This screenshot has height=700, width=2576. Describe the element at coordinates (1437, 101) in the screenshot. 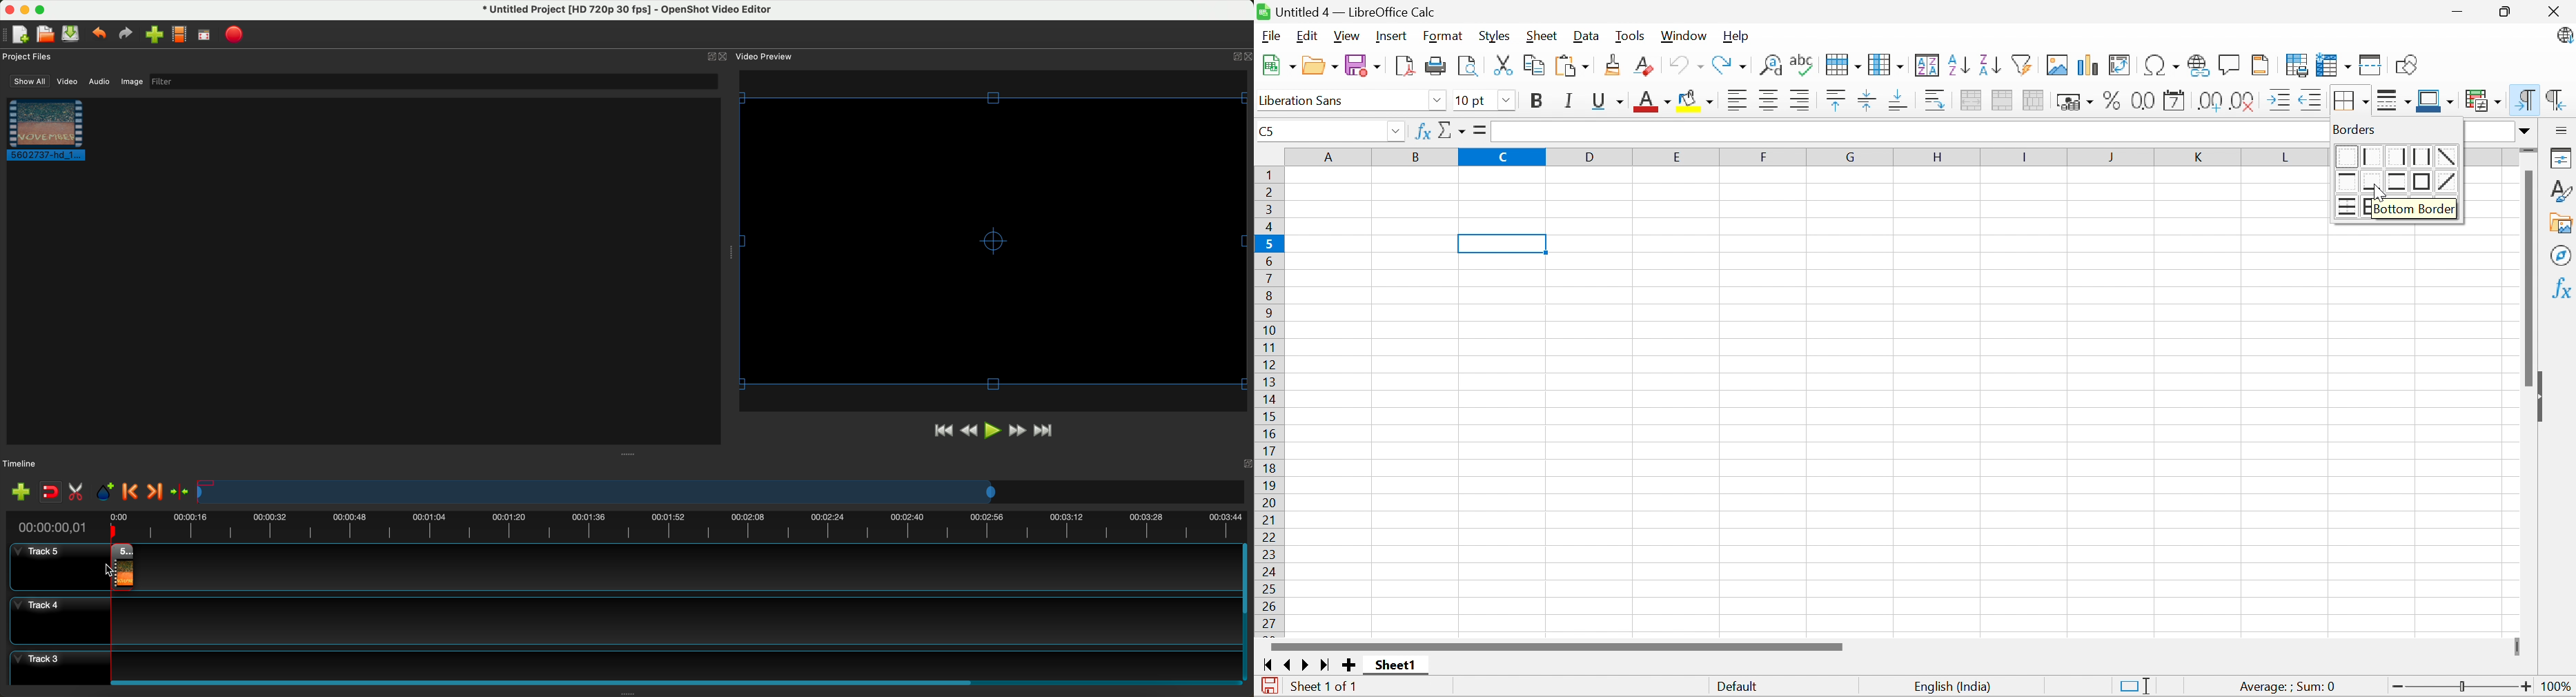

I see `Drop down` at that location.